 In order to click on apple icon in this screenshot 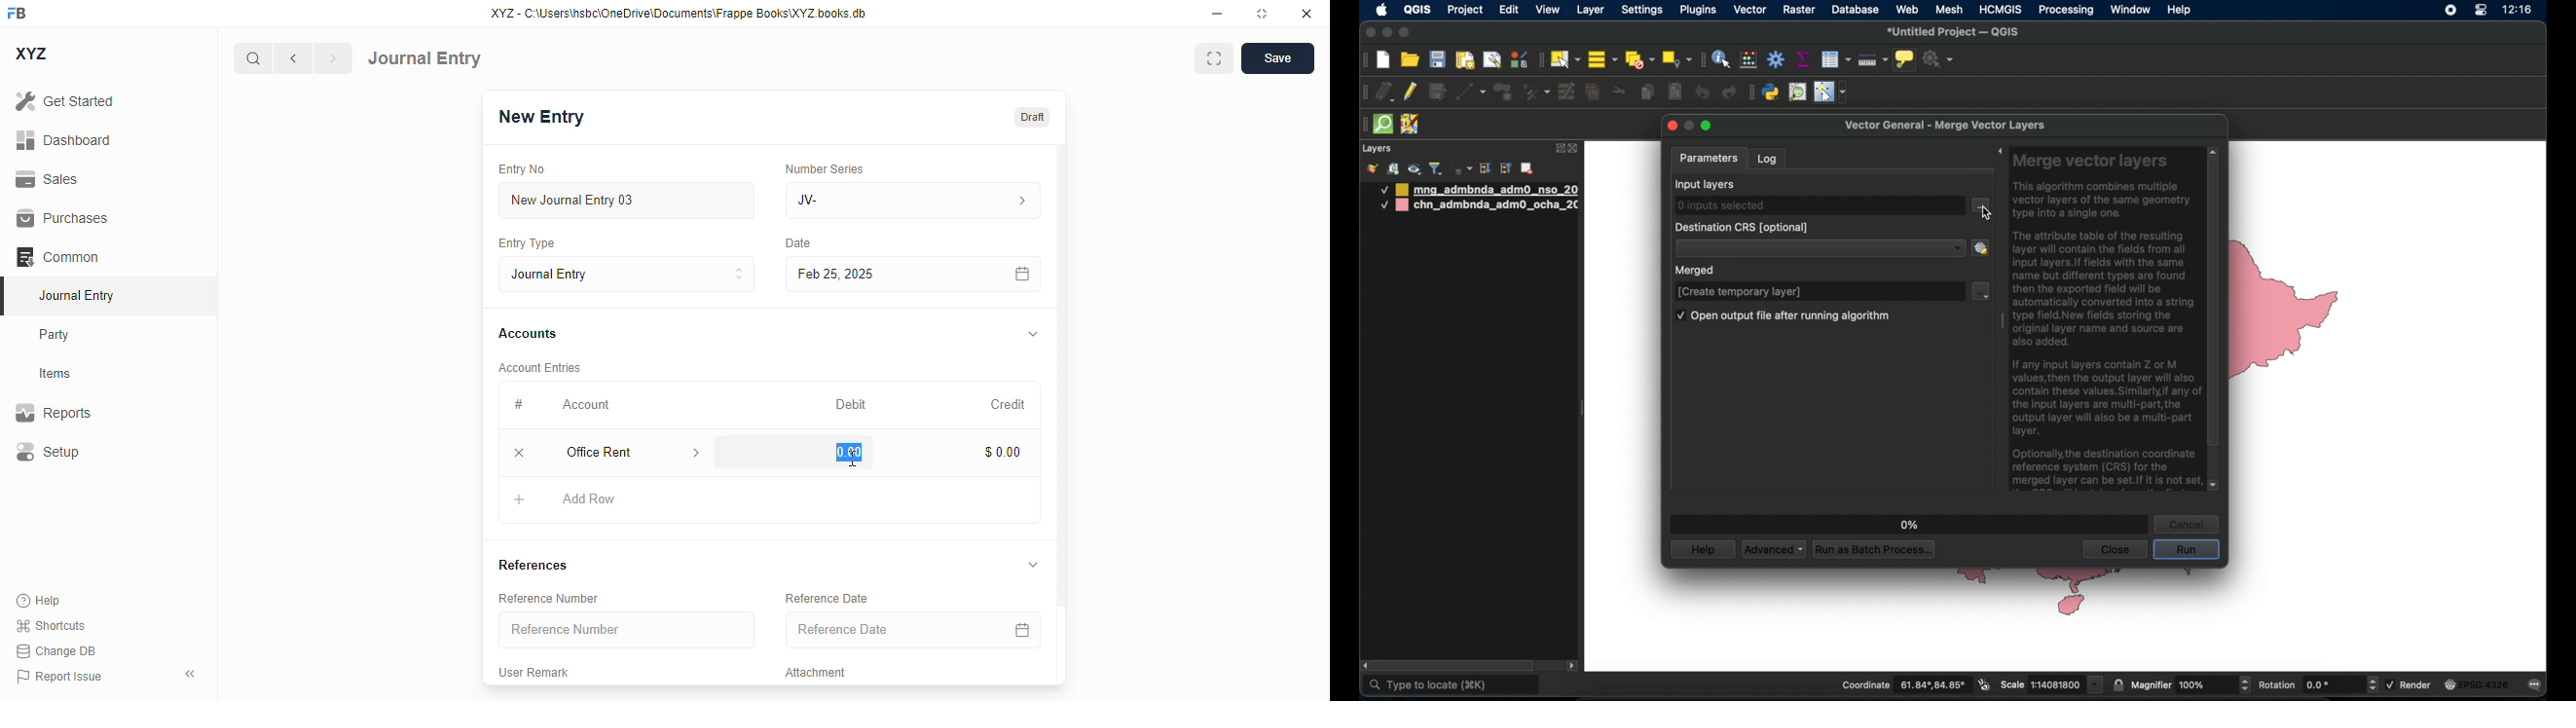, I will do `click(1382, 10)`.